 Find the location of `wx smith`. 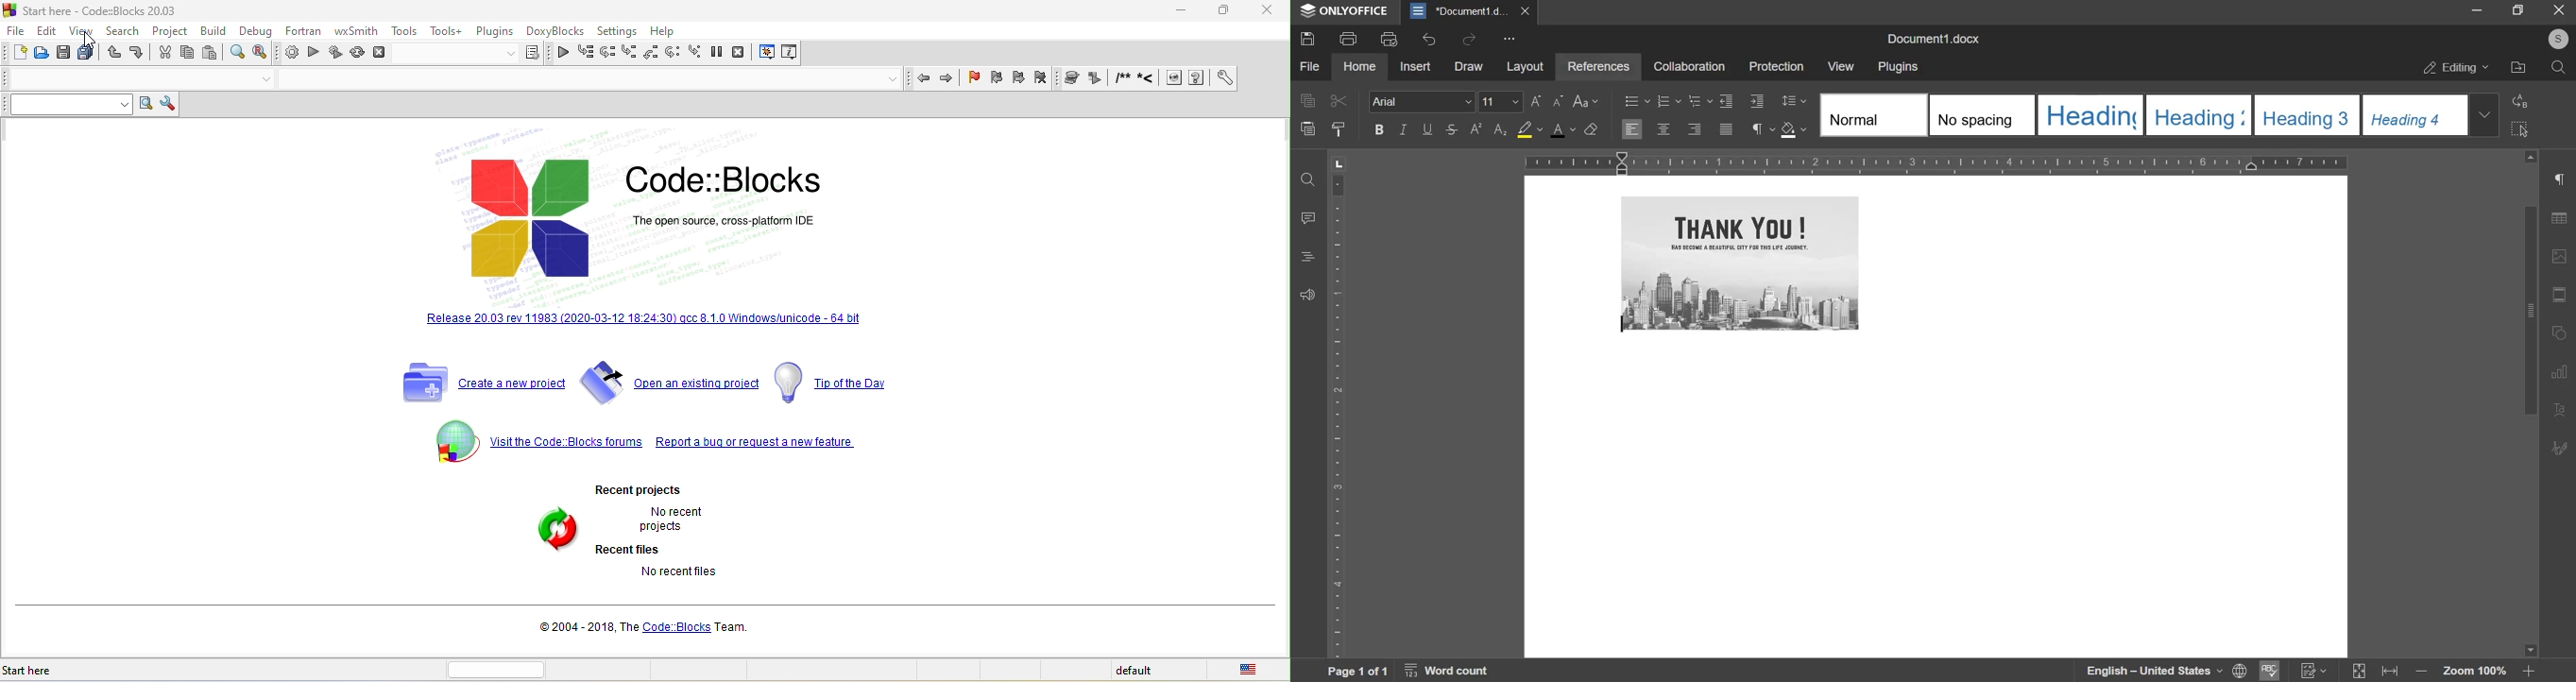

wx smith is located at coordinates (354, 31).